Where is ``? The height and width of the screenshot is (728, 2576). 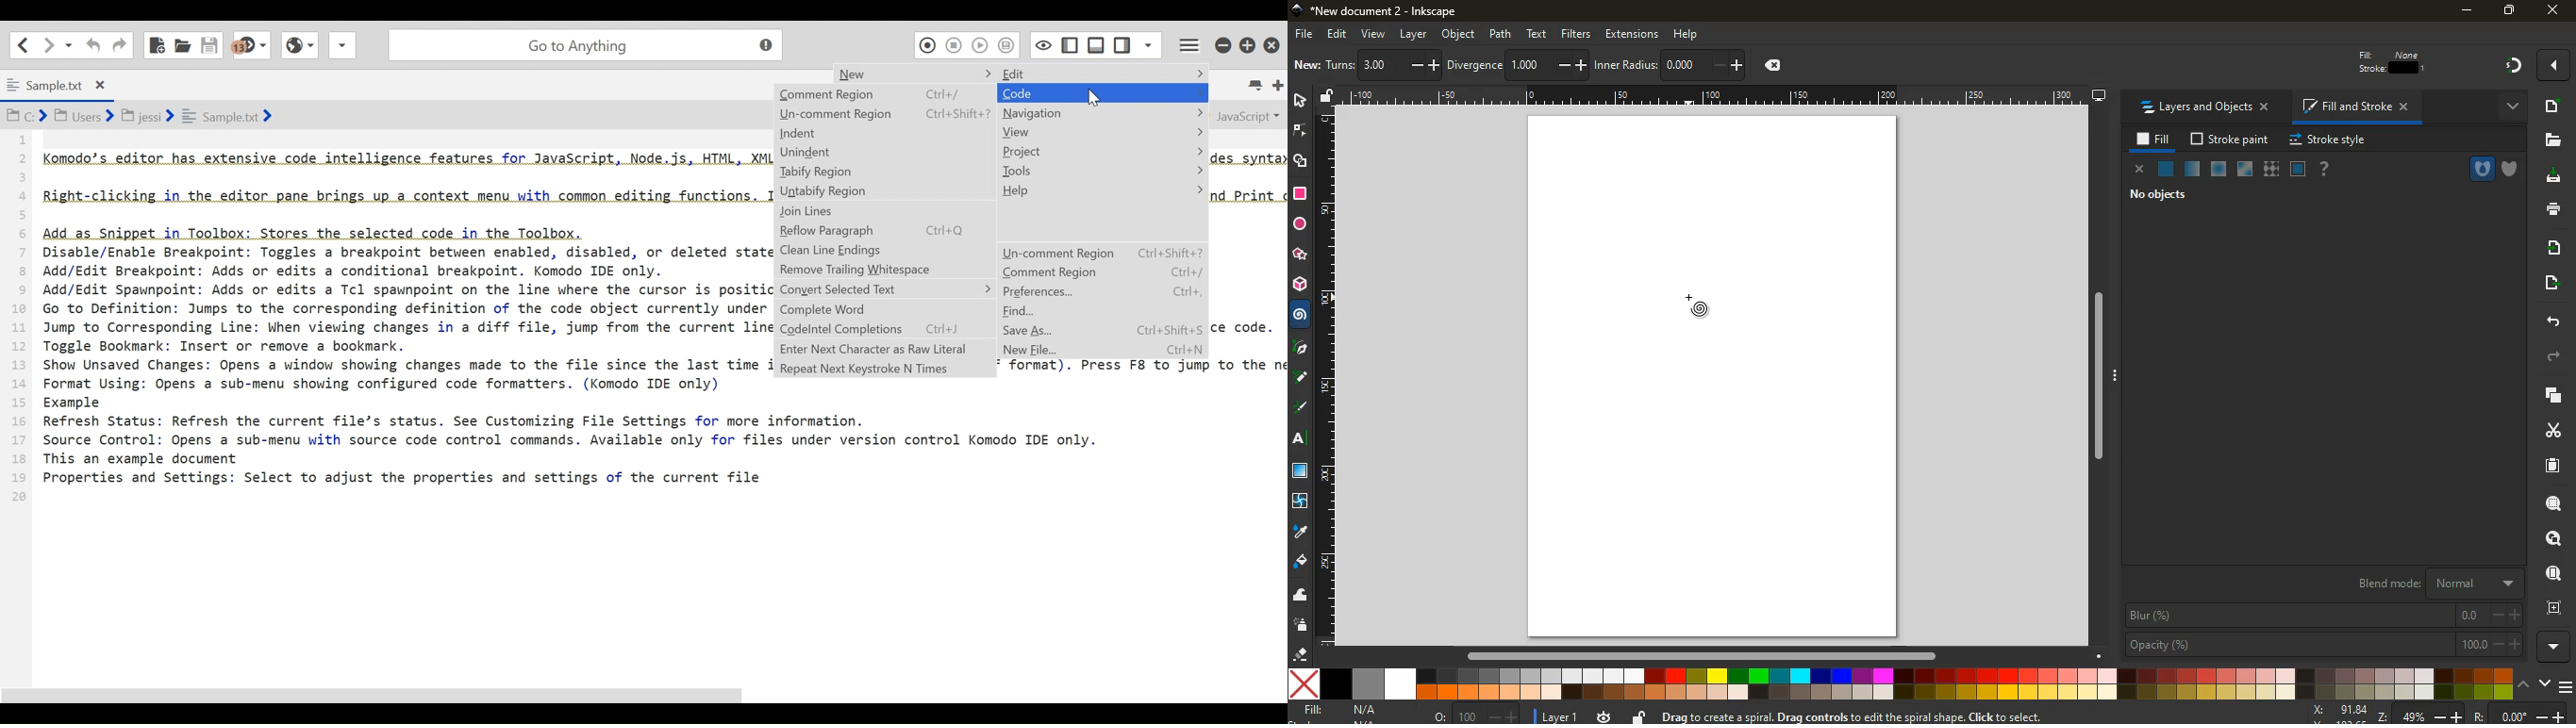
 is located at coordinates (1701, 658).